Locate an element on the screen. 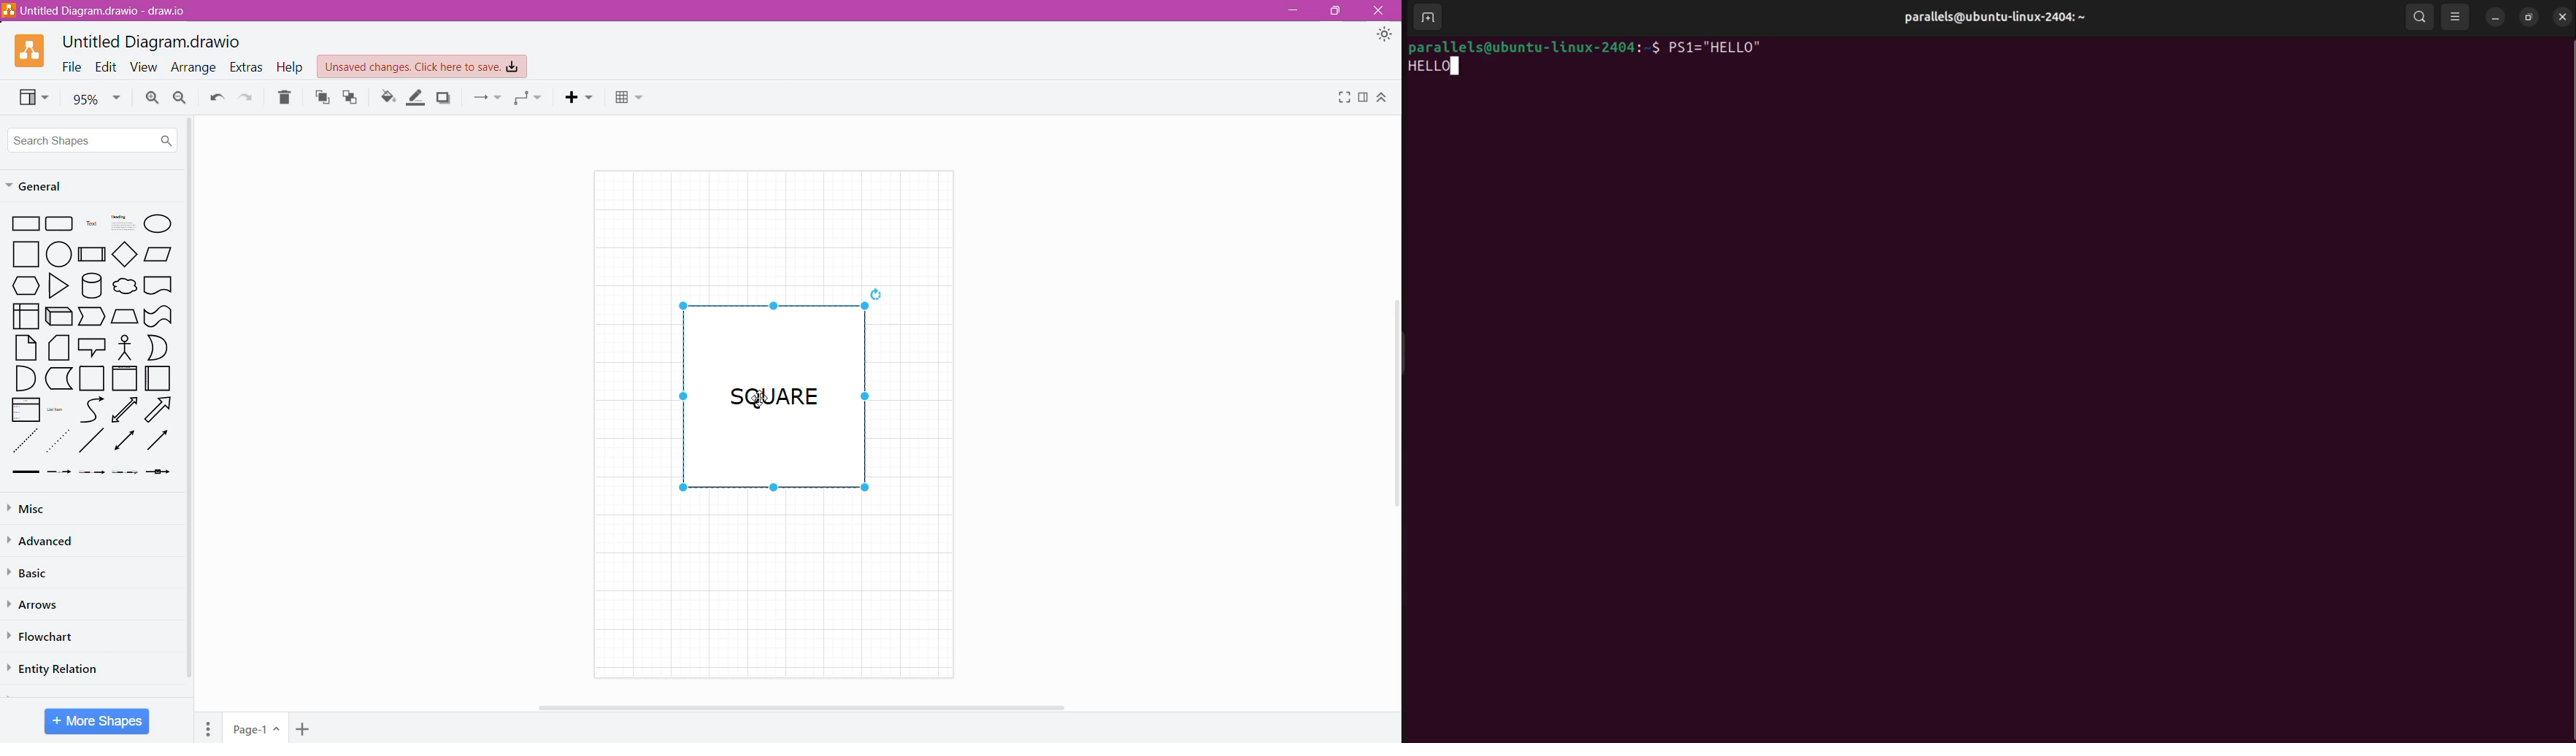 This screenshot has width=2576, height=756. Parallelogram is located at coordinates (159, 255).